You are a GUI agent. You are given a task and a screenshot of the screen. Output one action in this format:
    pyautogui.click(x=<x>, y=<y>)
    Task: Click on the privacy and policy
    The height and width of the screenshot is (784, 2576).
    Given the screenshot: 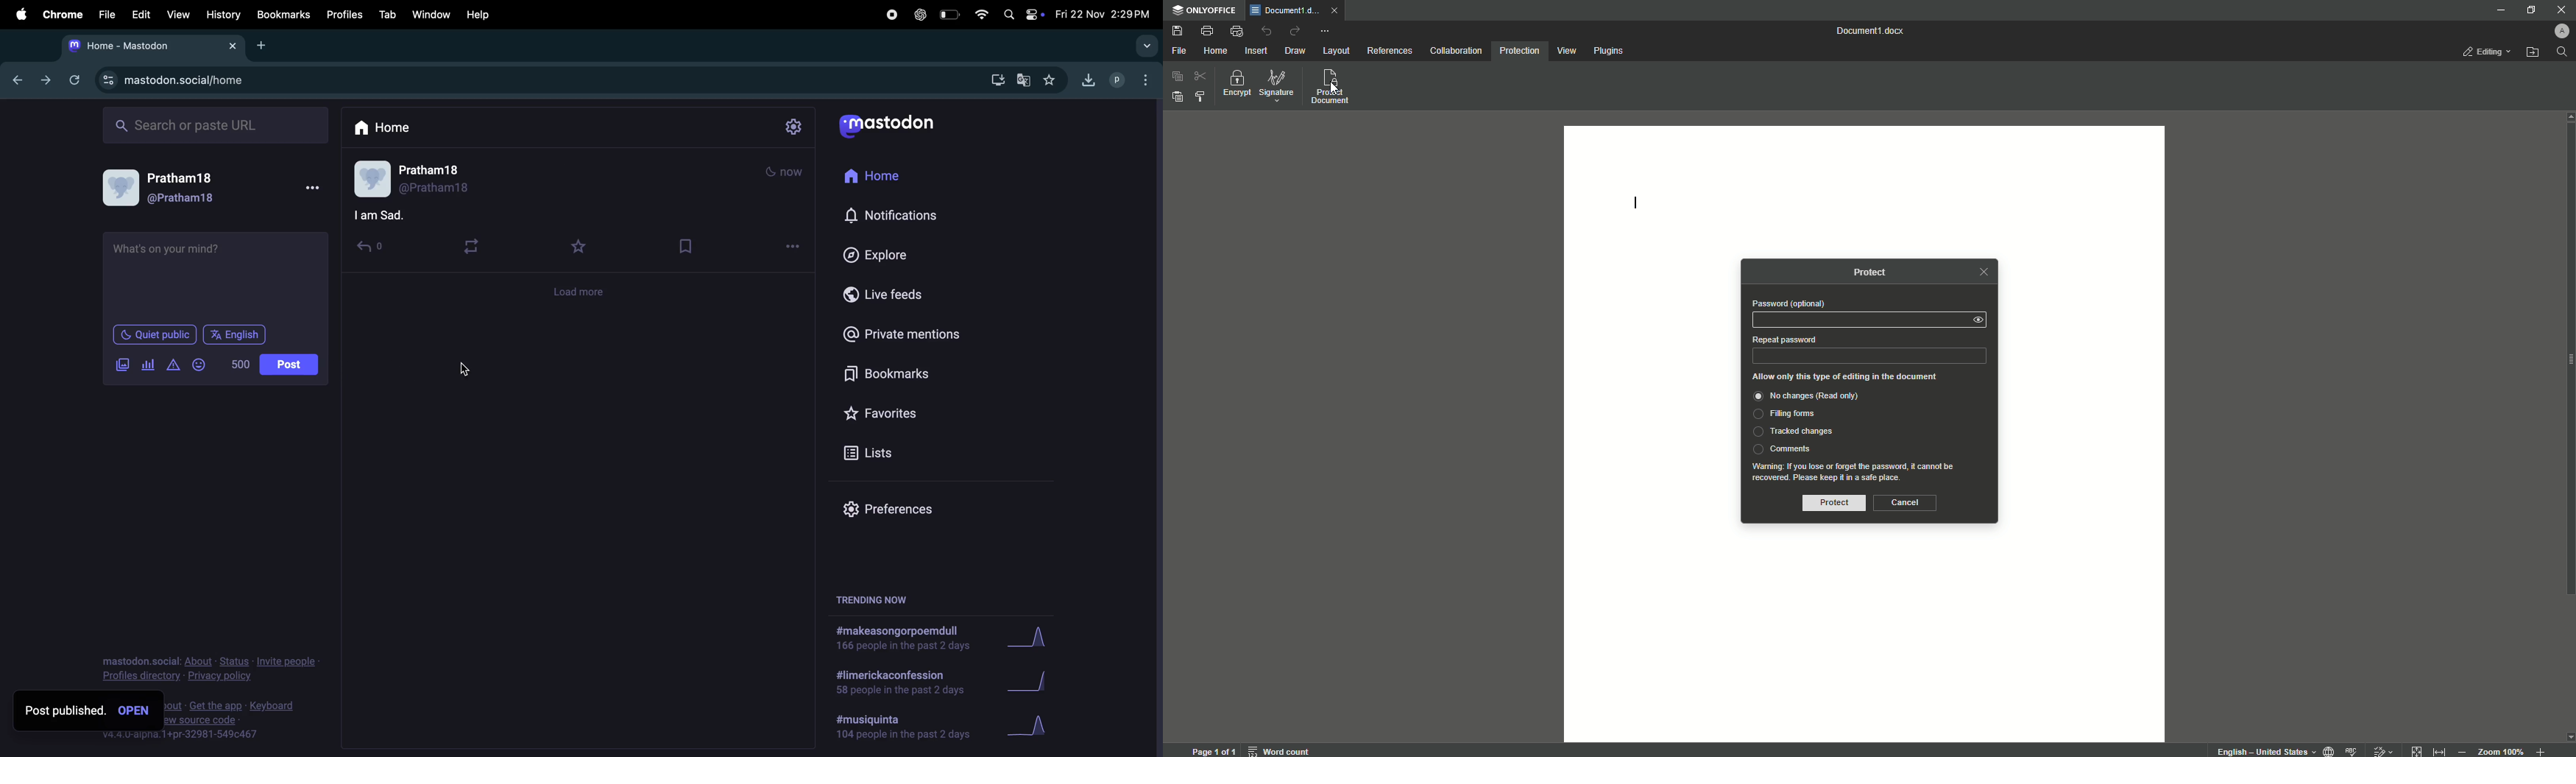 What is the action you would take?
    pyautogui.click(x=211, y=667)
    